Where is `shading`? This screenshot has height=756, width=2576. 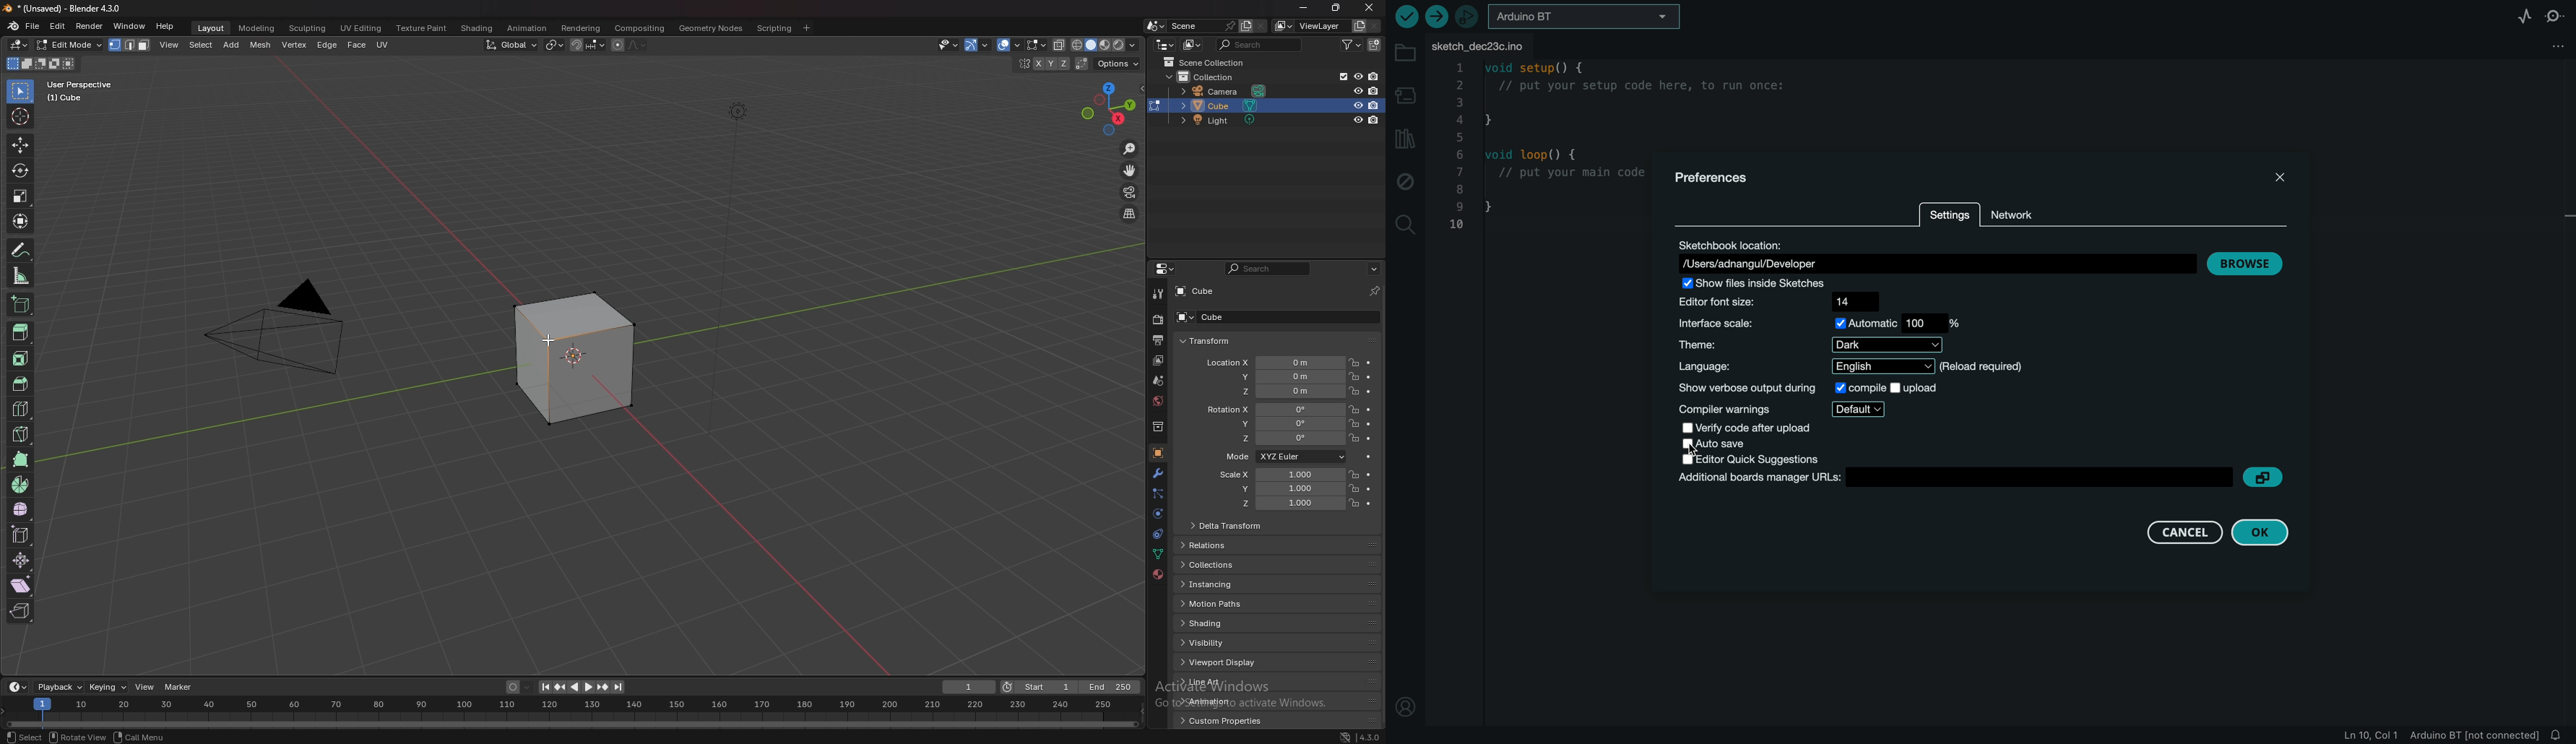
shading is located at coordinates (477, 29).